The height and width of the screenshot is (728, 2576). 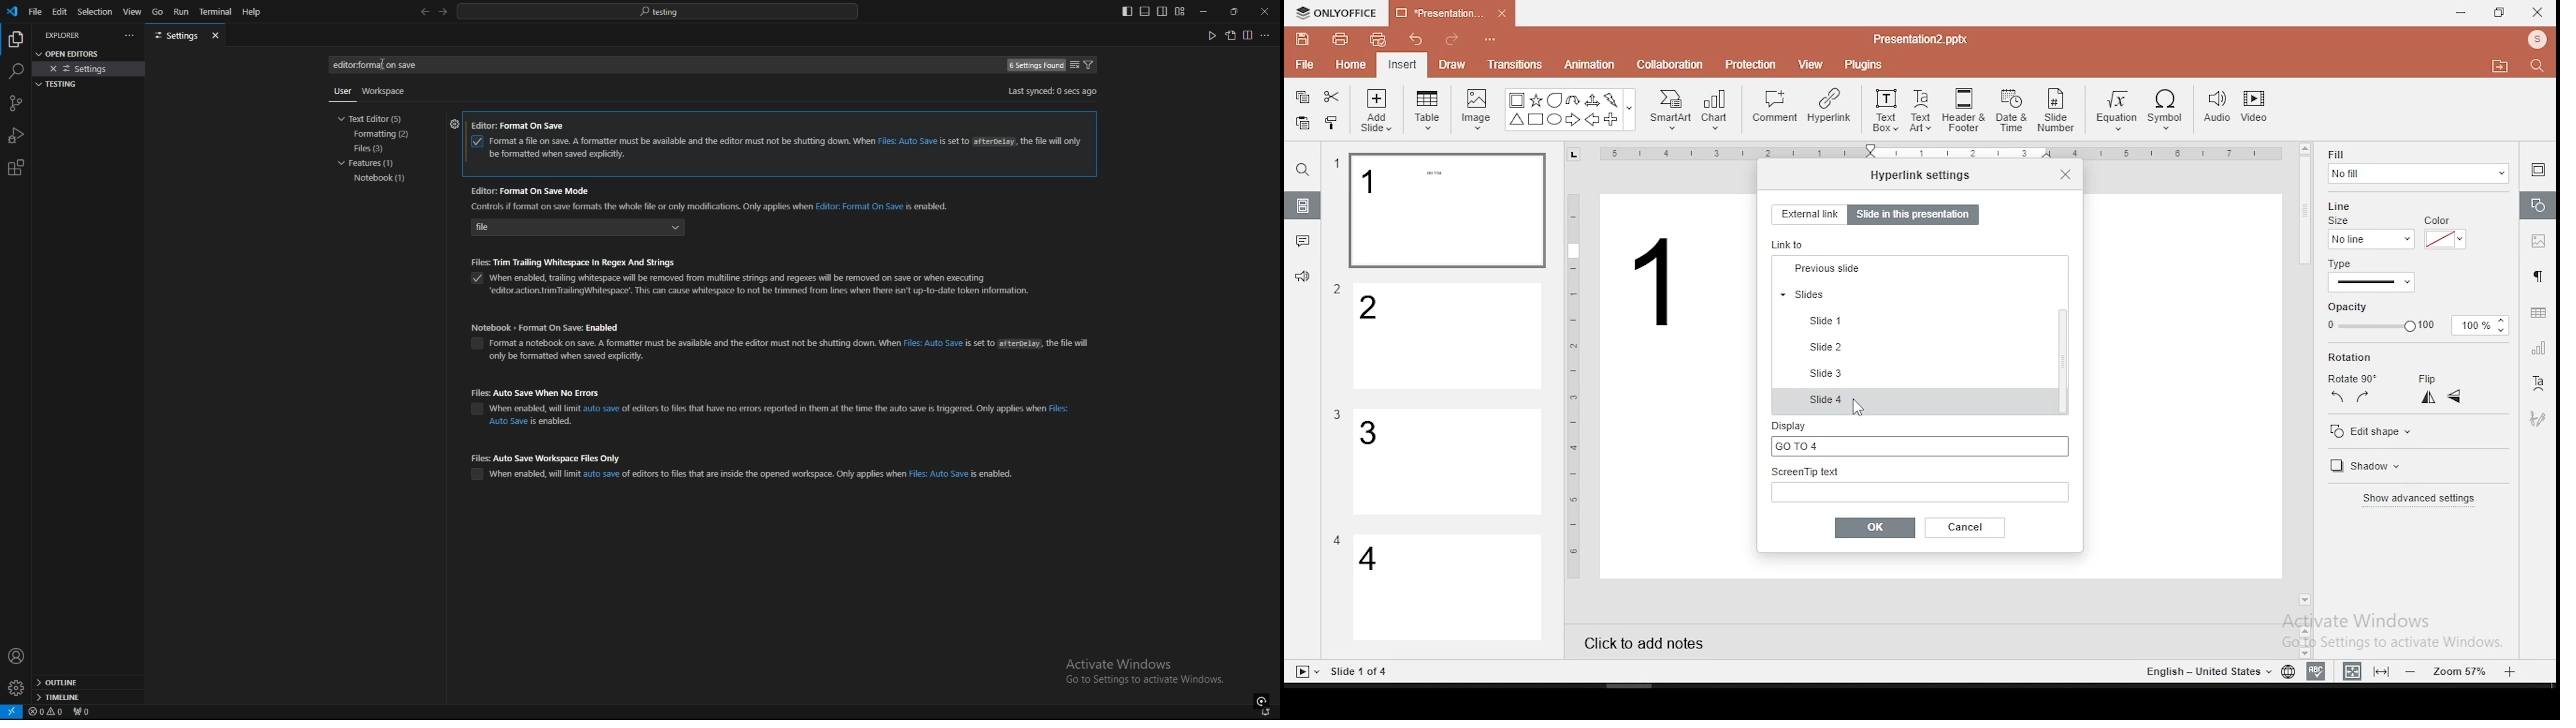 What do you see at coordinates (380, 148) in the screenshot?
I see `files` at bounding box center [380, 148].